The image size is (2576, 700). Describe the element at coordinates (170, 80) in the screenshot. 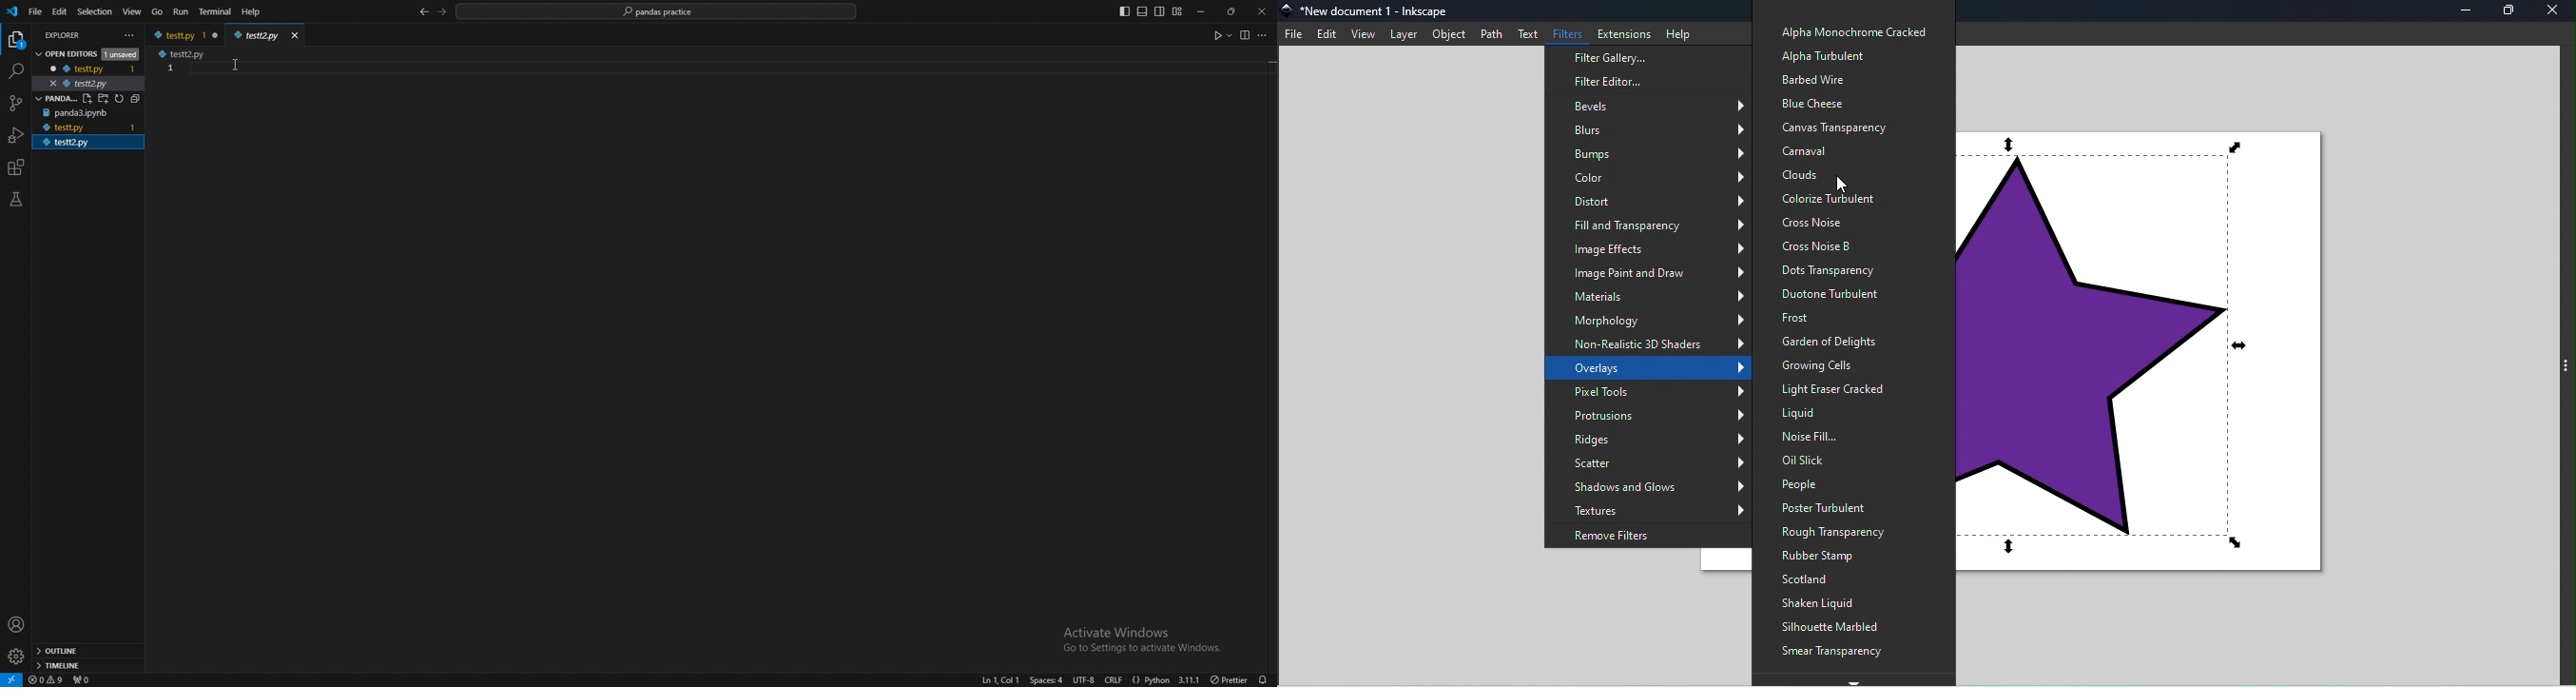

I see `scale` at that location.